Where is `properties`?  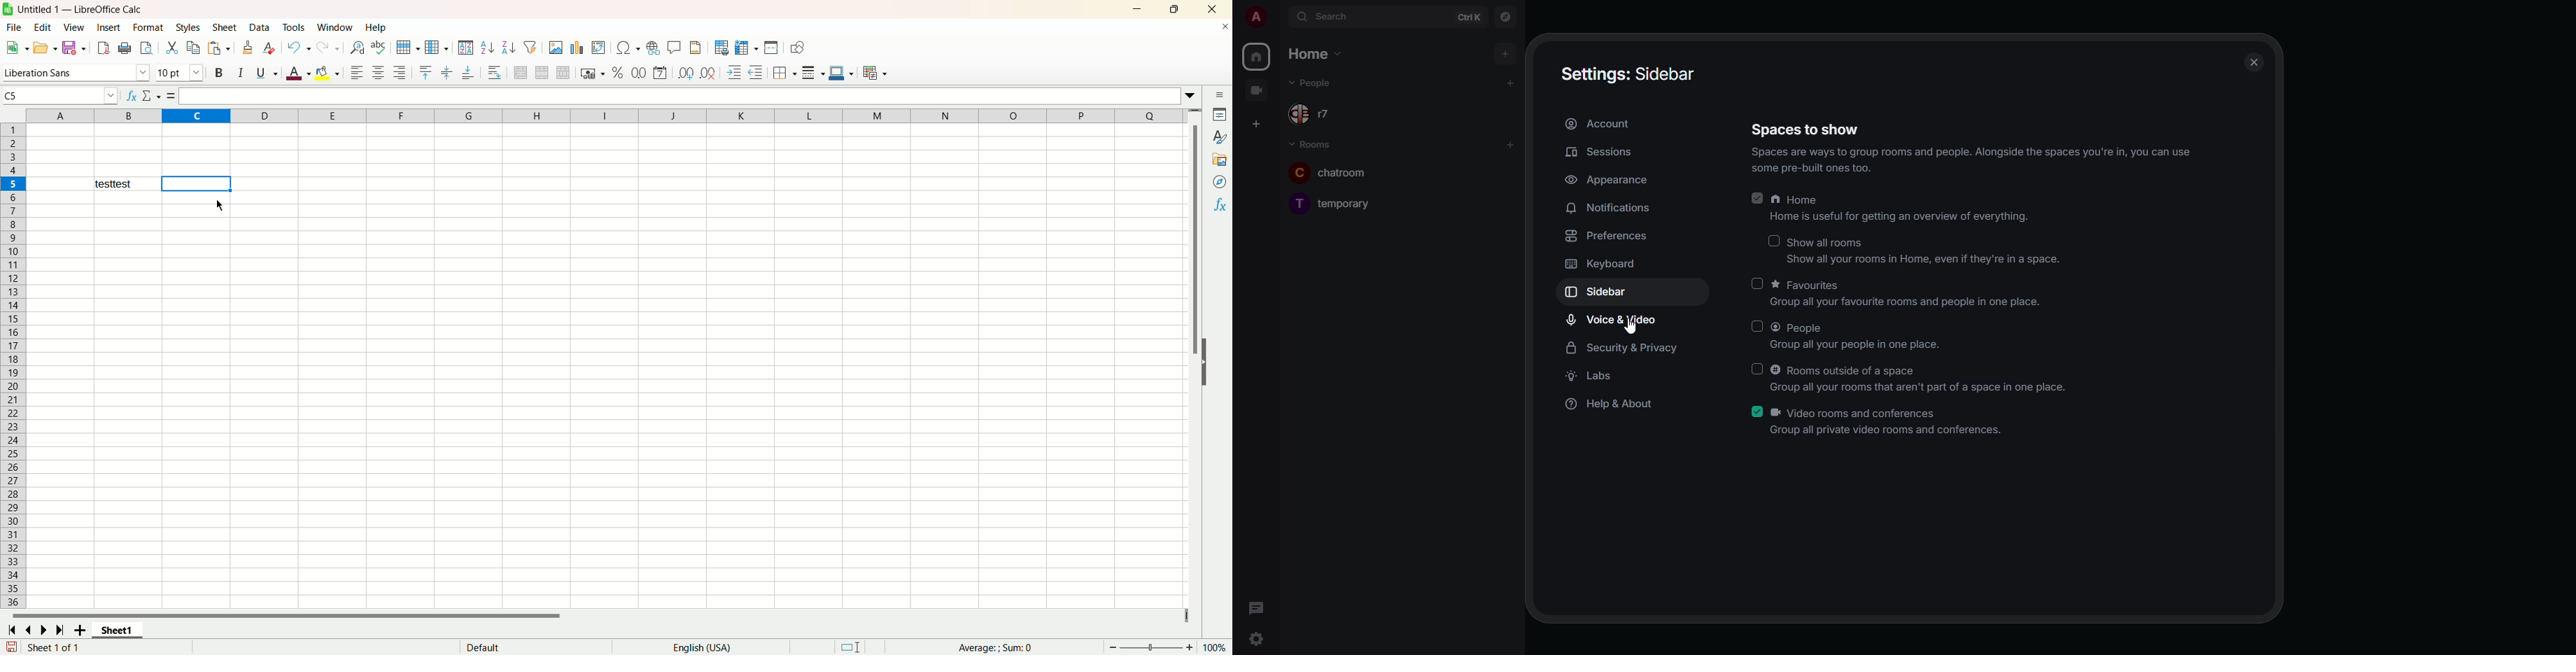 properties is located at coordinates (1218, 114).